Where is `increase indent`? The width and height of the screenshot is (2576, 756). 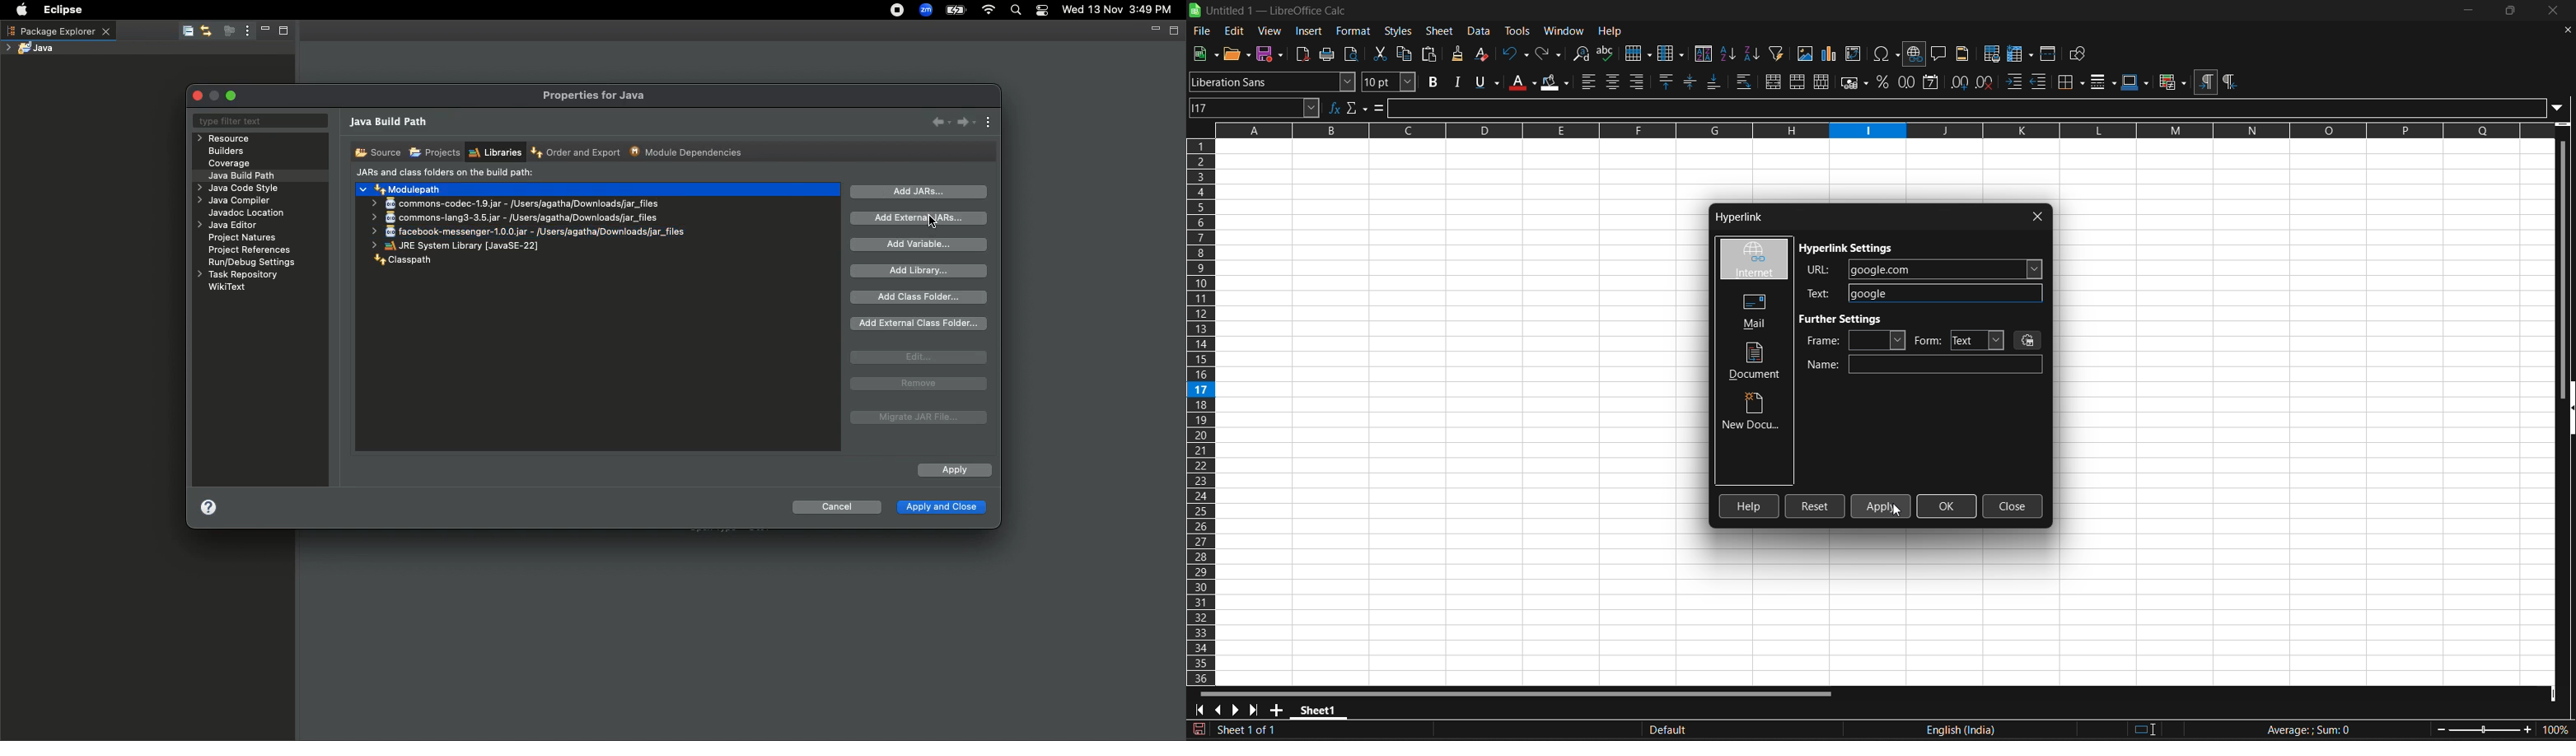
increase indent is located at coordinates (2015, 83).